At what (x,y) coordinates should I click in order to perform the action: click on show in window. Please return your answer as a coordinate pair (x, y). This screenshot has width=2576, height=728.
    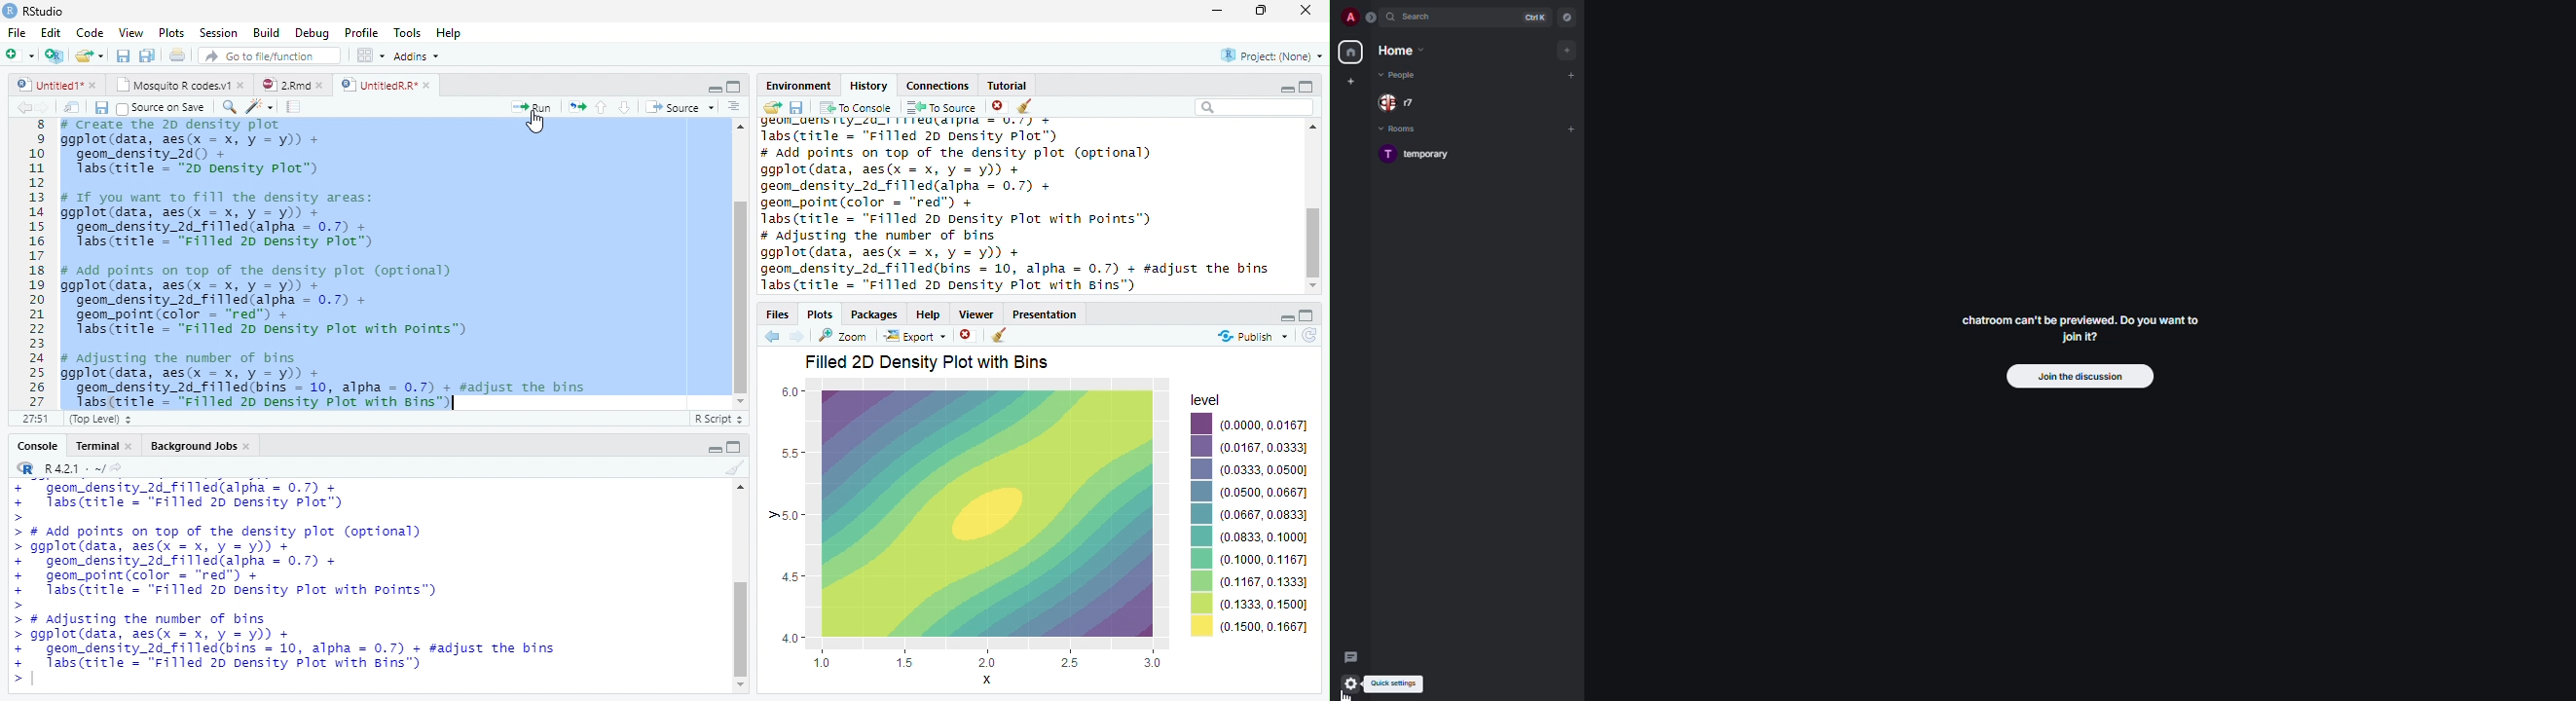
    Looking at the image, I should click on (73, 108).